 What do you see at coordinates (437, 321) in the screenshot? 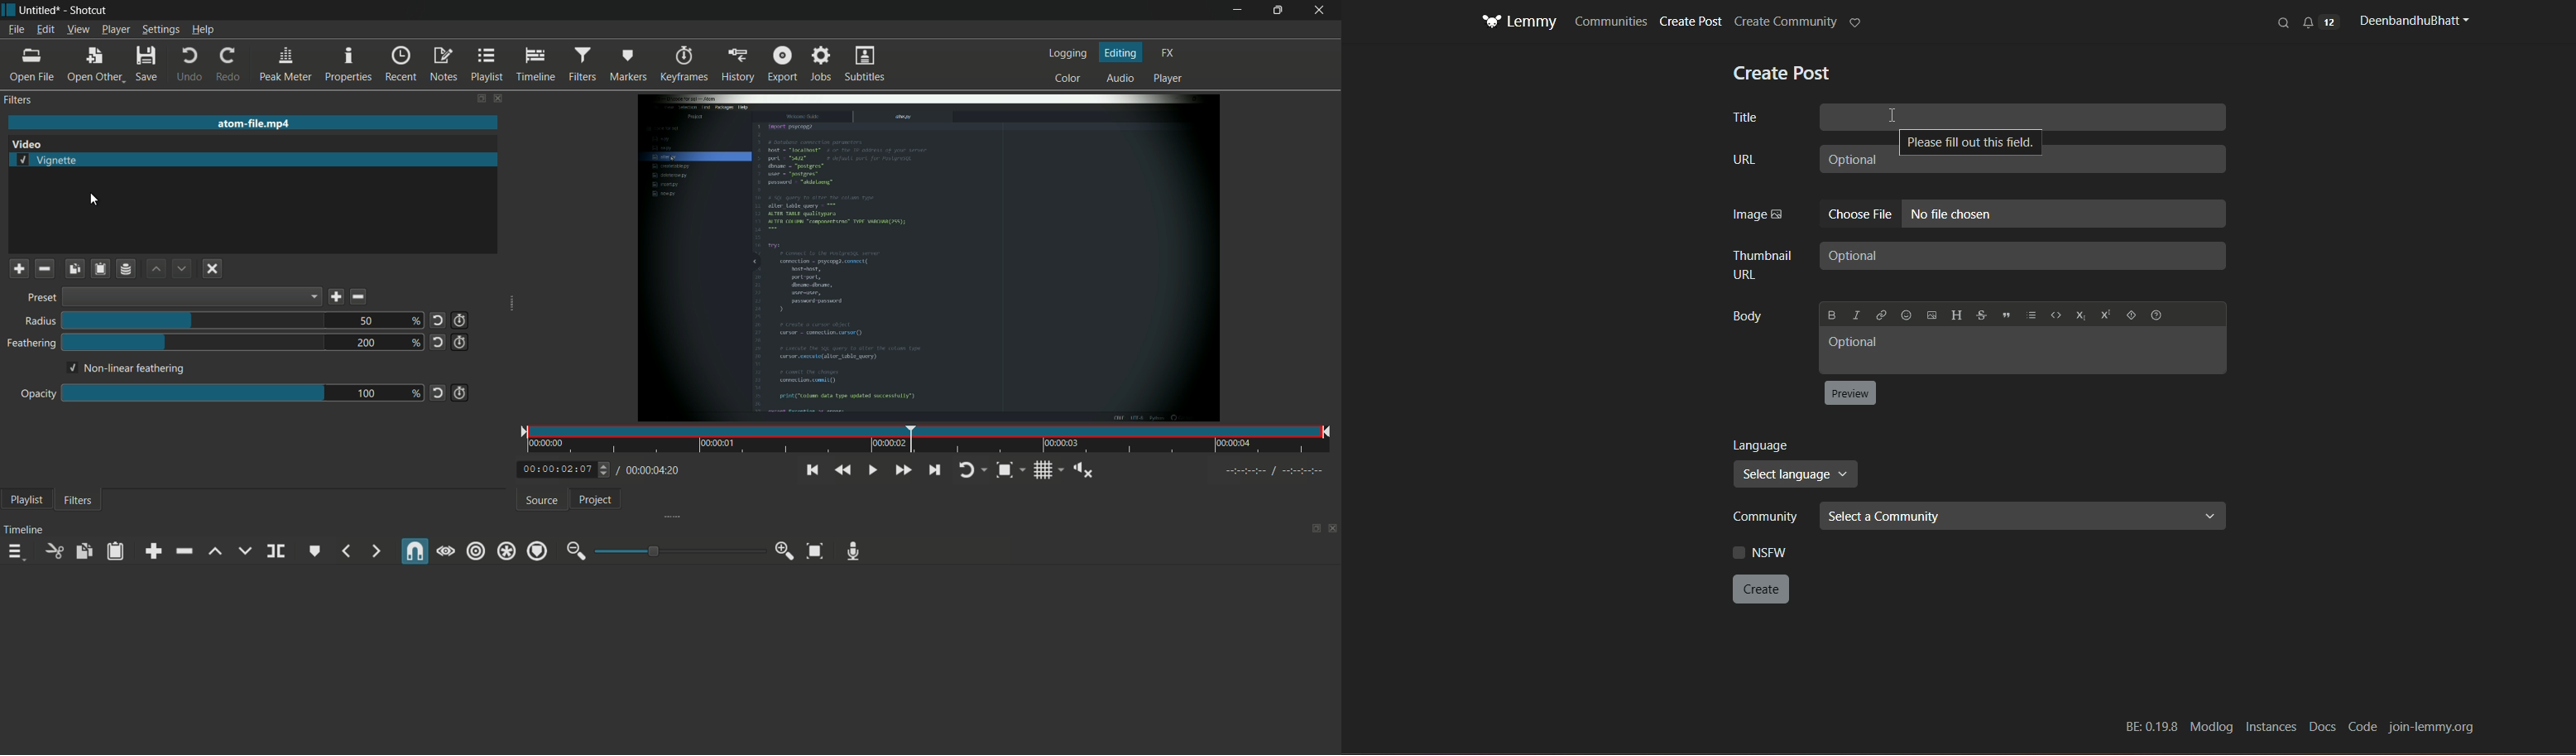
I see `reset to default` at bounding box center [437, 321].